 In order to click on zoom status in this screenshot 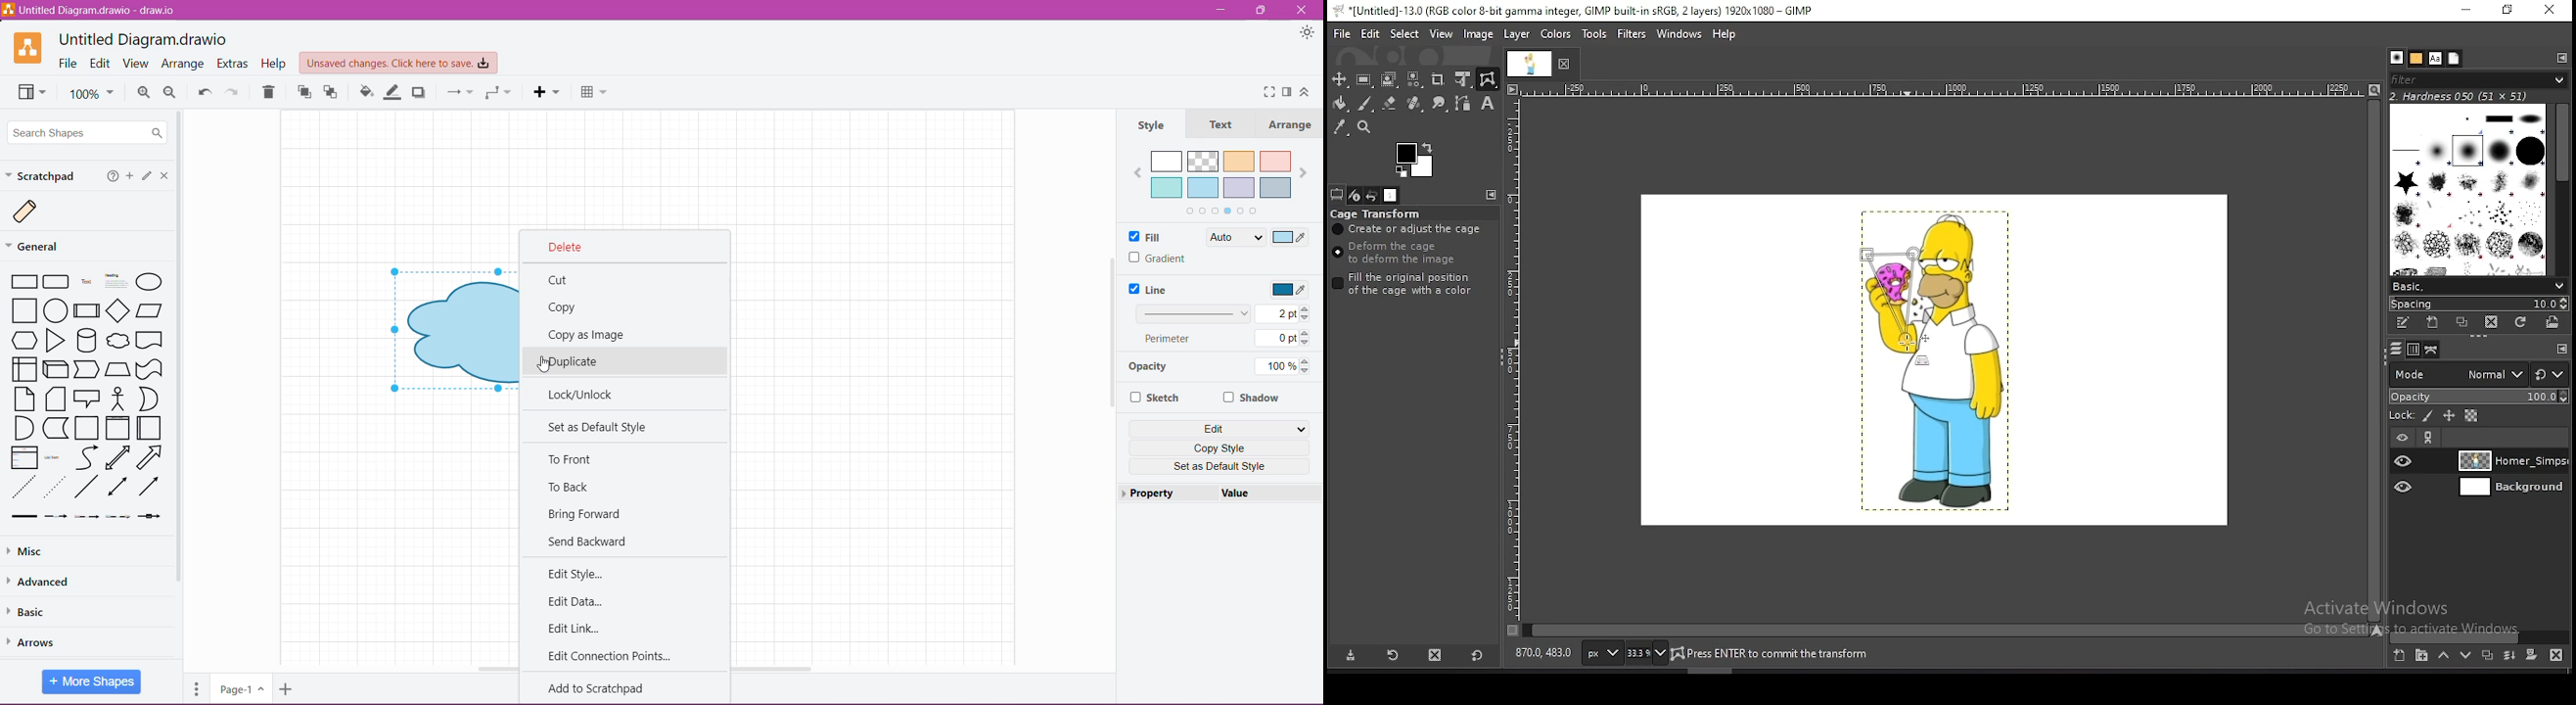, I will do `click(1645, 653)`.